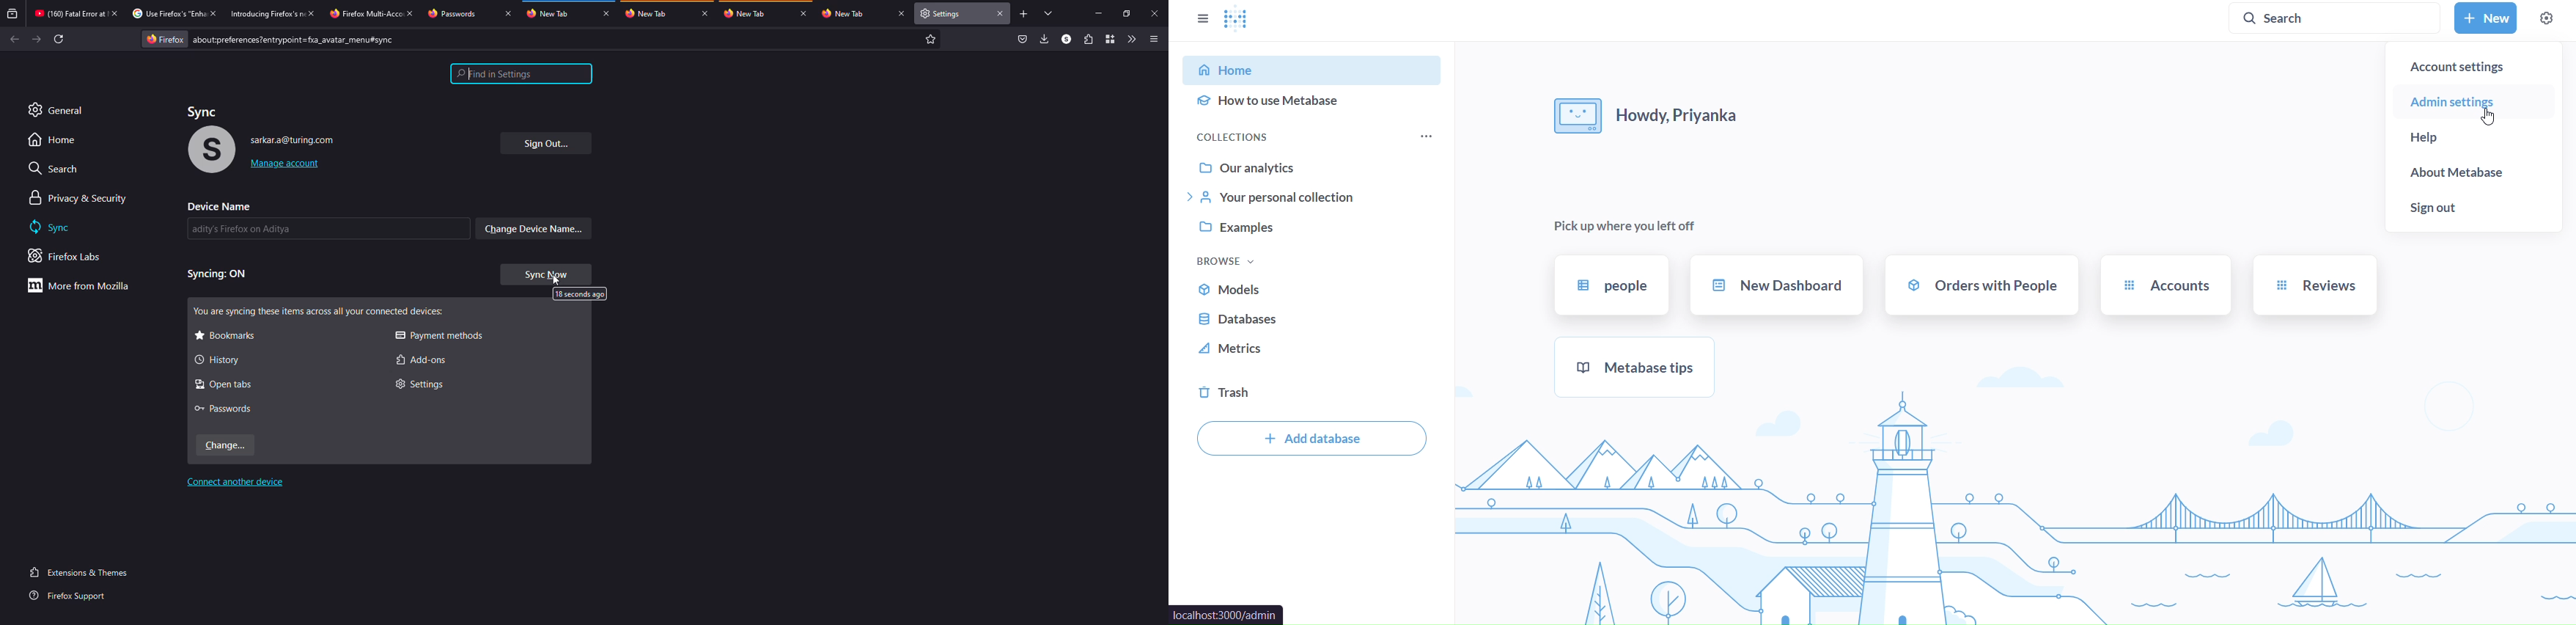 This screenshot has height=644, width=2576. What do you see at coordinates (215, 14) in the screenshot?
I see `close` at bounding box center [215, 14].